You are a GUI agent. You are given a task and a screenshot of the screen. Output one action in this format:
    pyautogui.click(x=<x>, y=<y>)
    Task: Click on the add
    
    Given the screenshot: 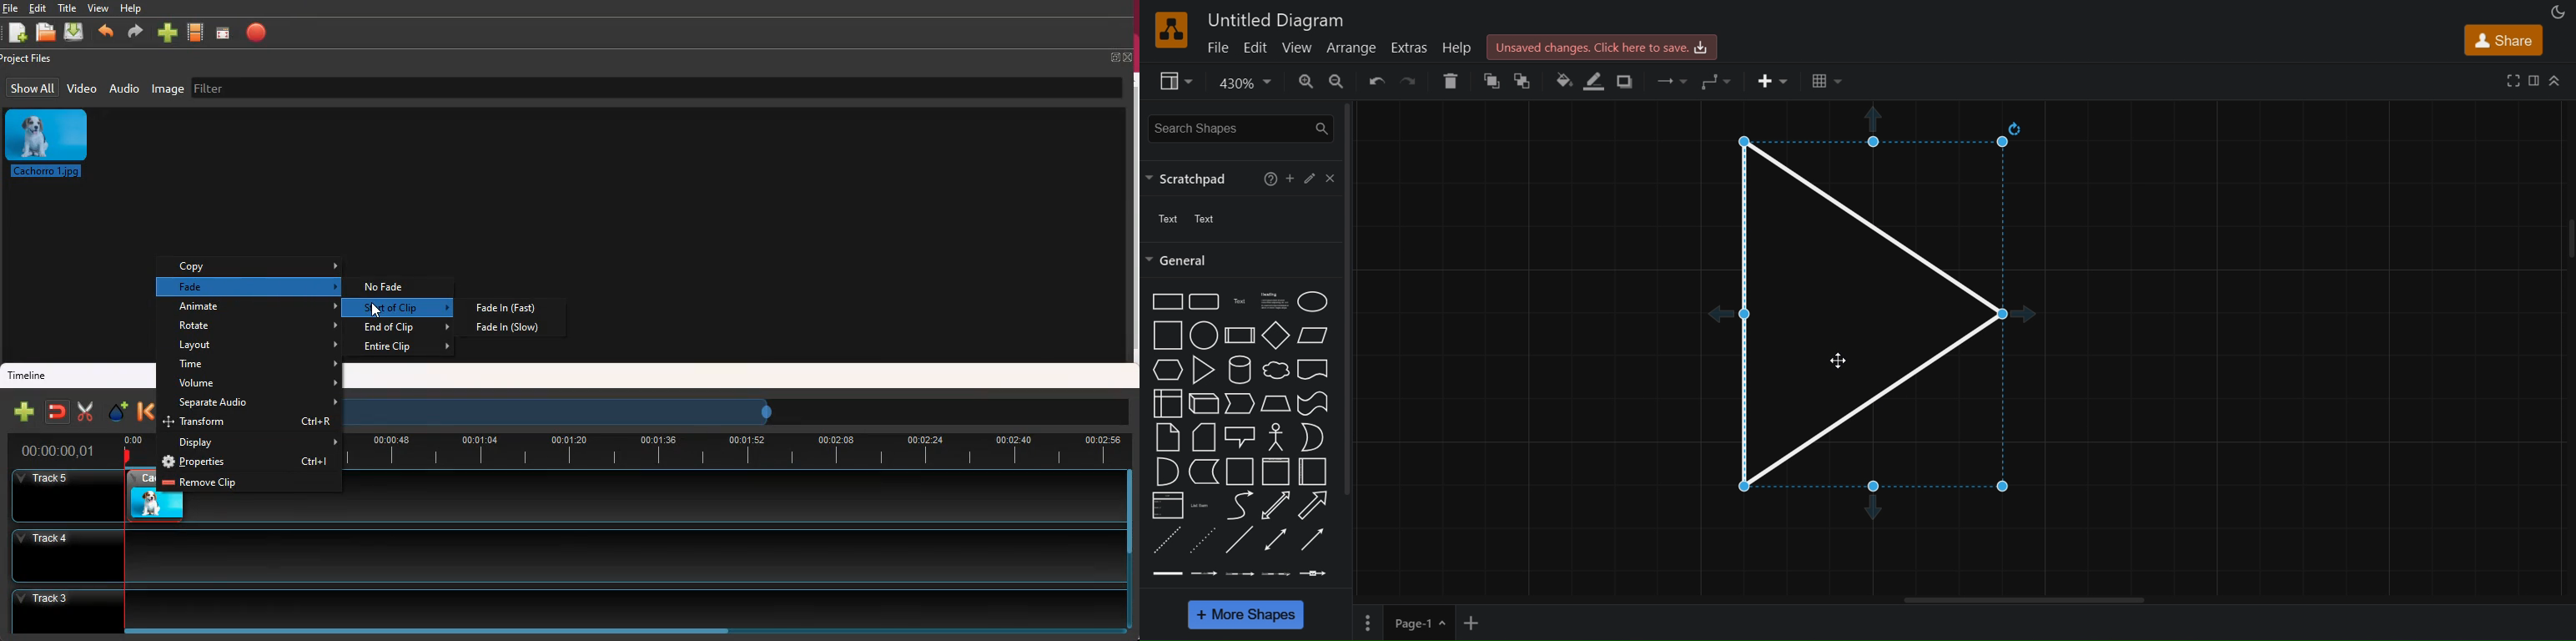 What is the action you would take?
    pyautogui.click(x=1291, y=176)
    